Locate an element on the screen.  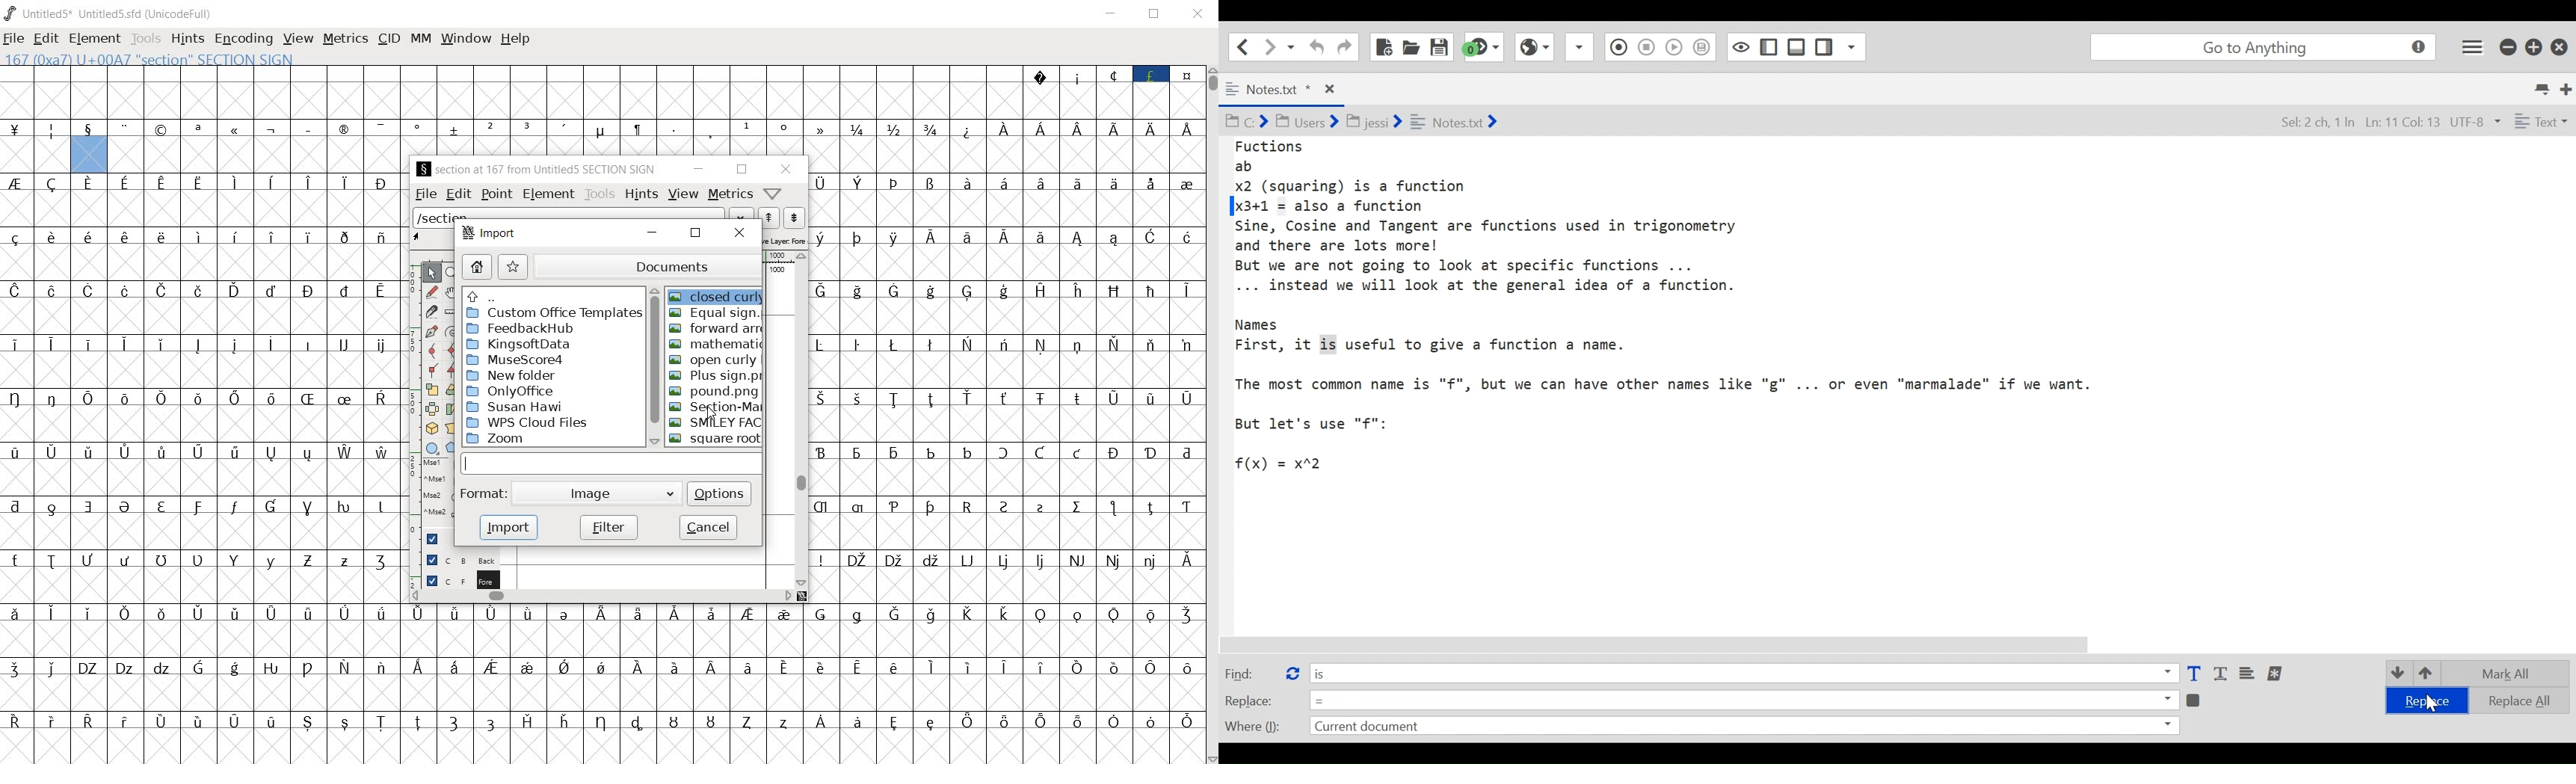
special letters is located at coordinates (604, 666).